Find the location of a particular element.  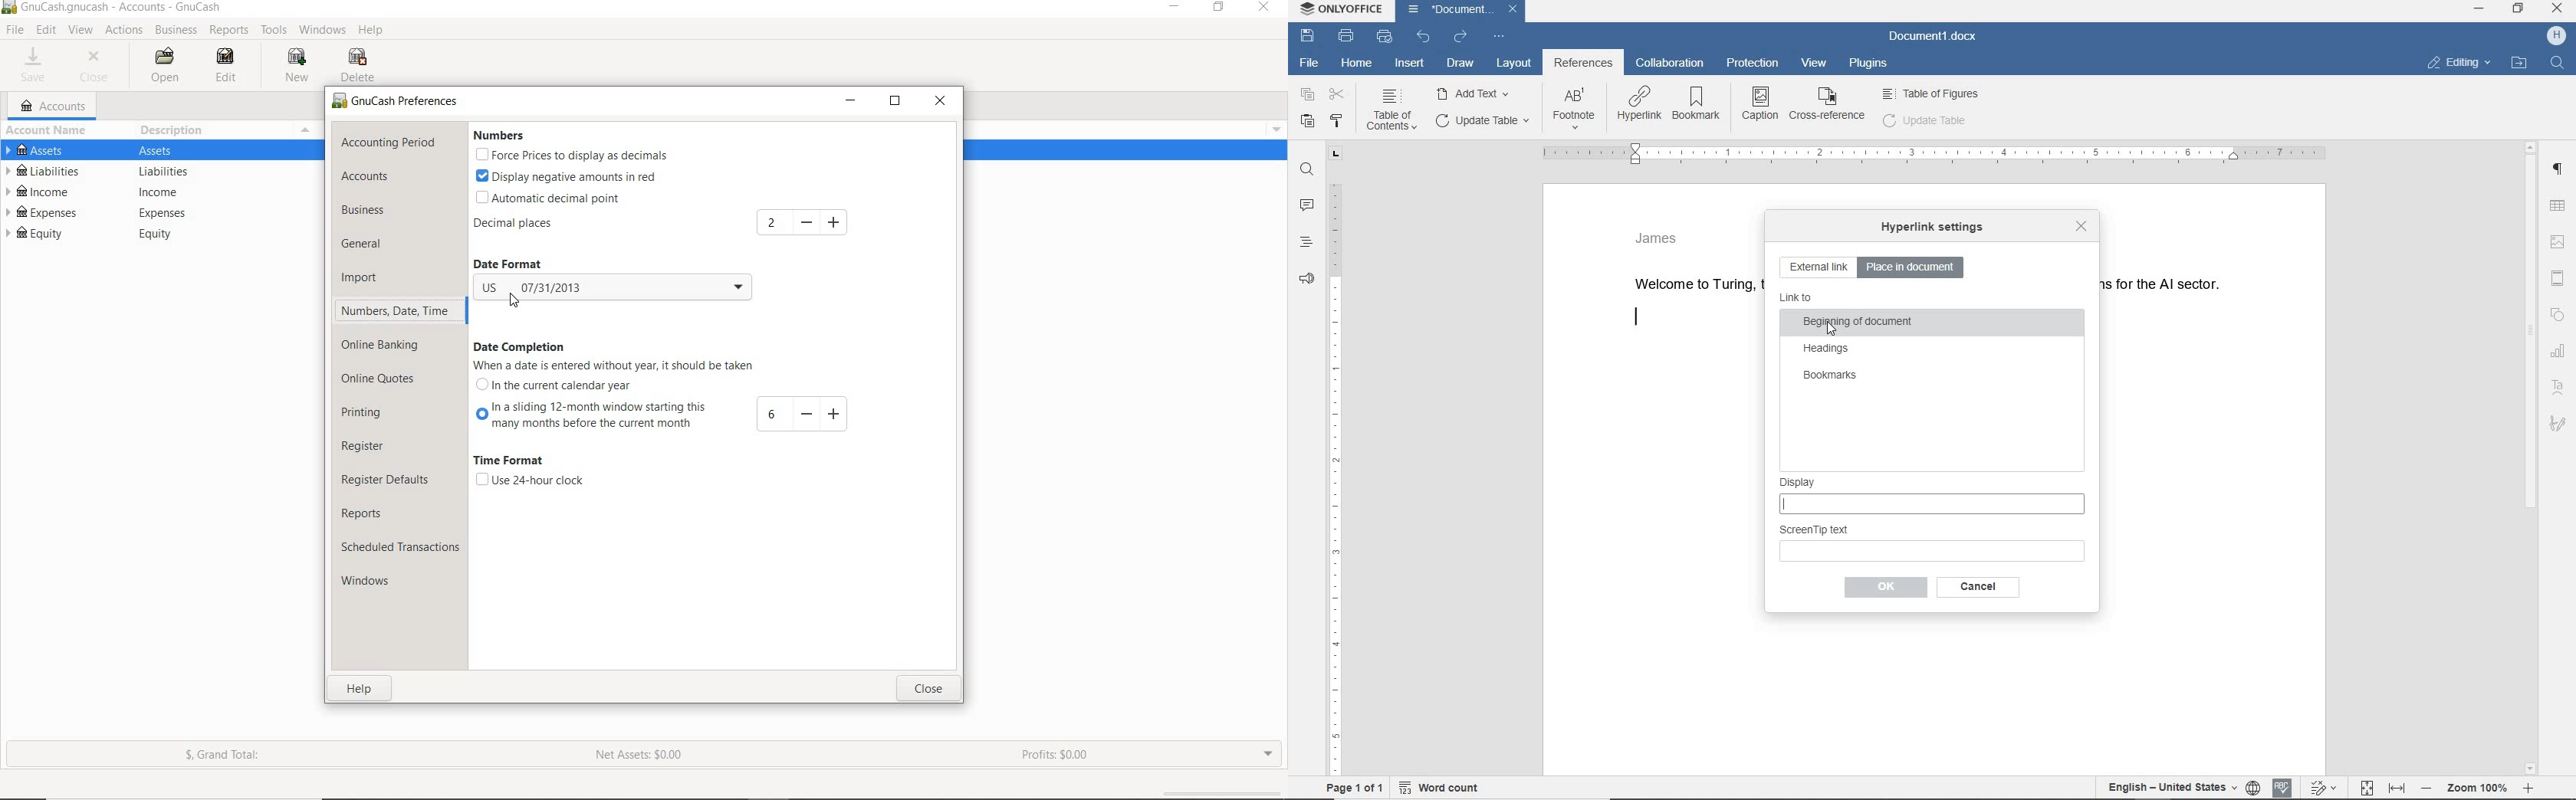

TABLE OF CONTENTS is located at coordinates (1395, 110).